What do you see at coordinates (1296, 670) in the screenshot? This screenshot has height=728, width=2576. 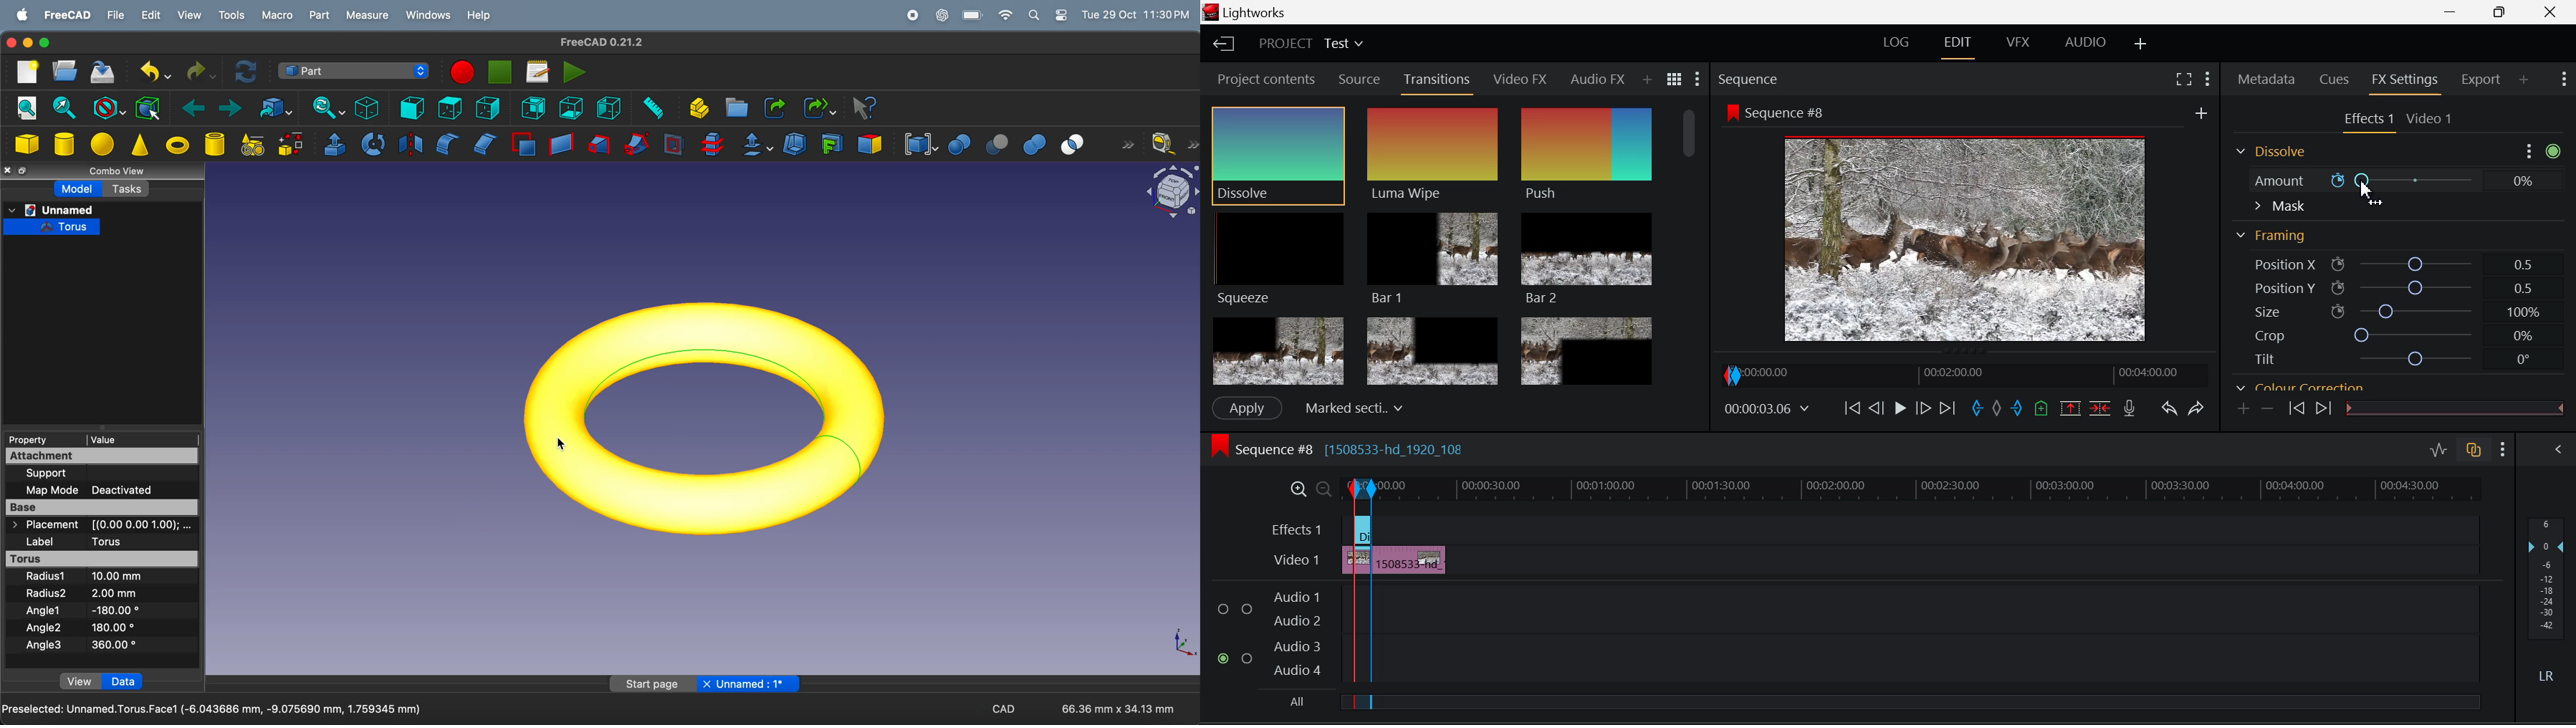 I see `Audio 4` at bounding box center [1296, 670].